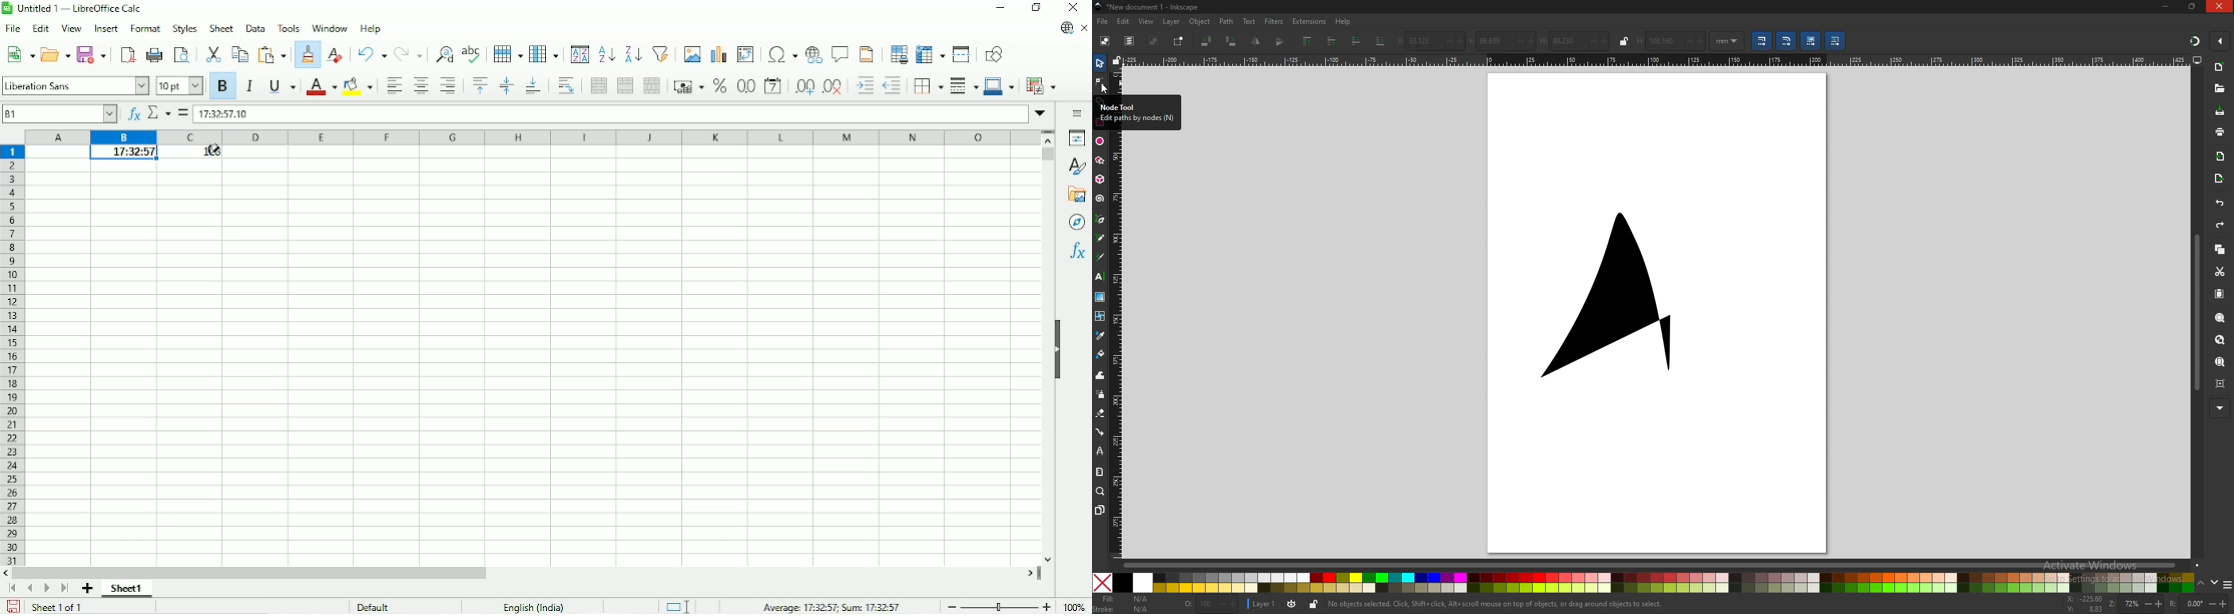 This screenshot has width=2240, height=616. What do you see at coordinates (288, 27) in the screenshot?
I see `Tools` at bounding box center [288, 27].